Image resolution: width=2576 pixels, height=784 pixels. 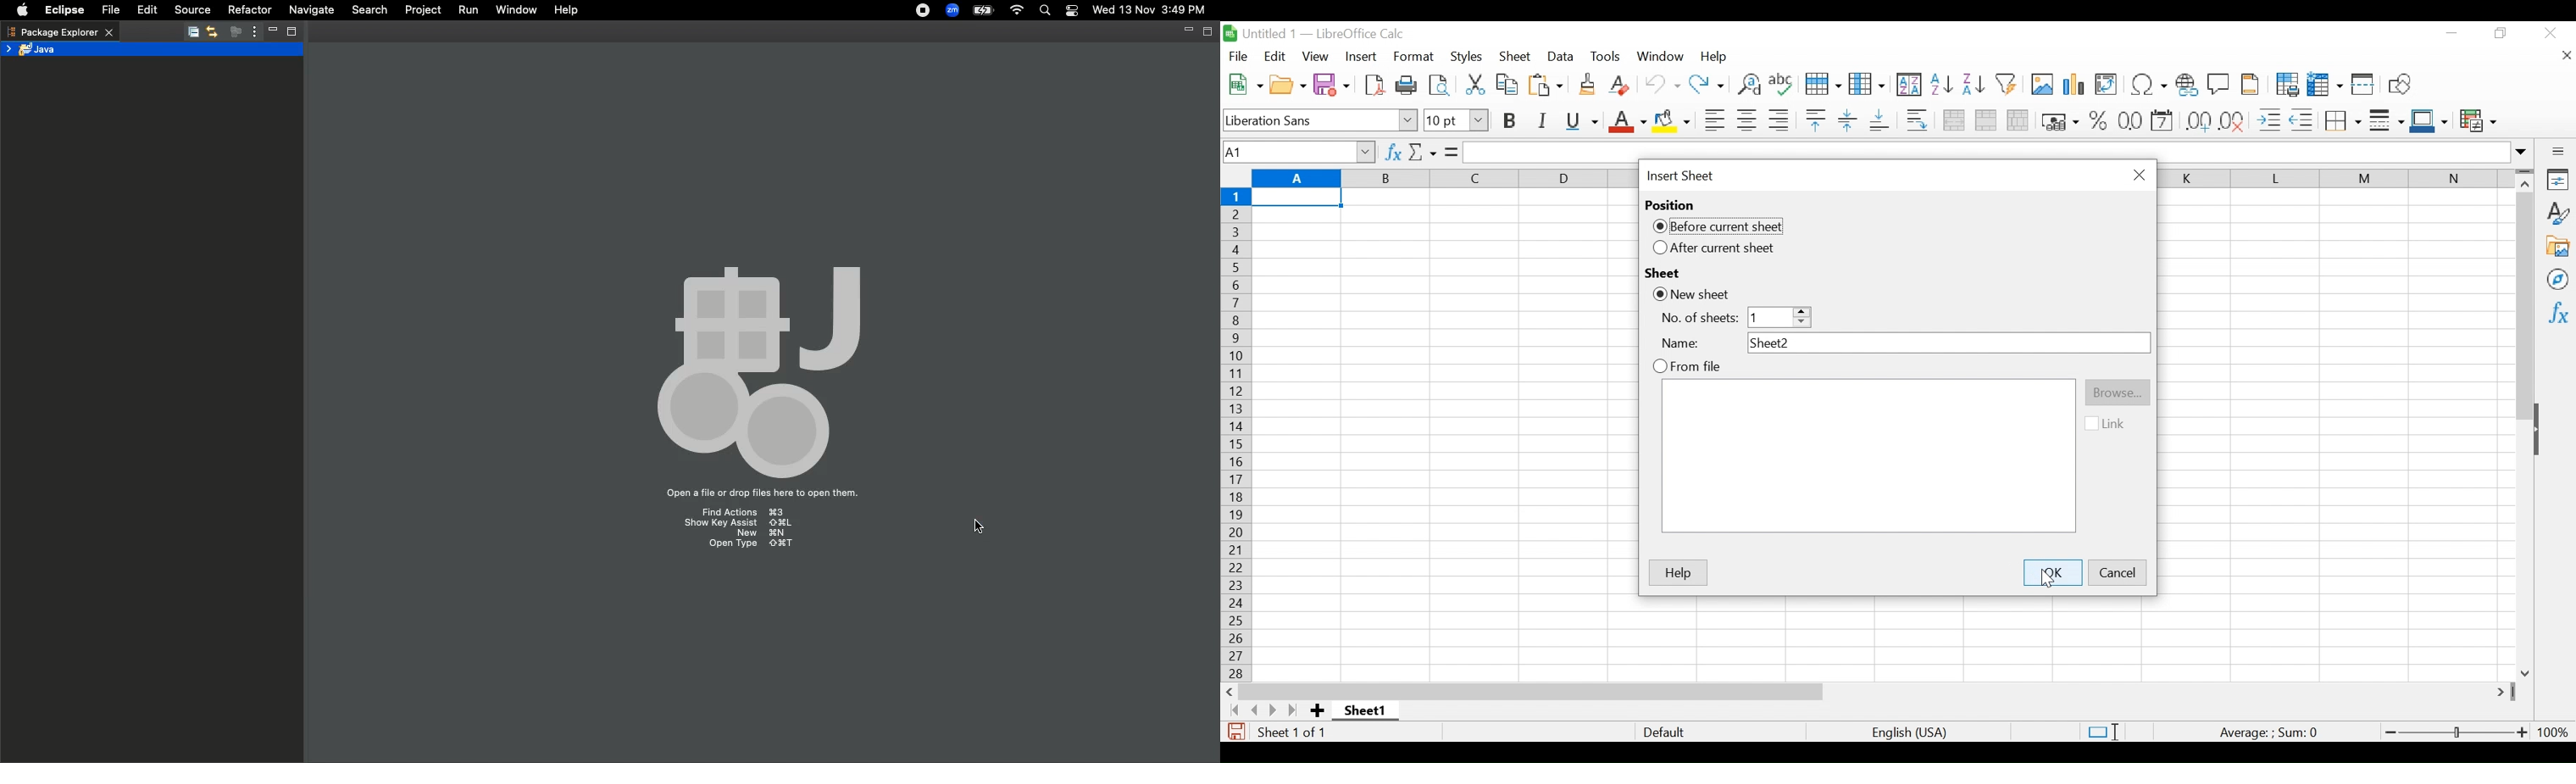 I want to click on Column, so click(x=1867, y=84).